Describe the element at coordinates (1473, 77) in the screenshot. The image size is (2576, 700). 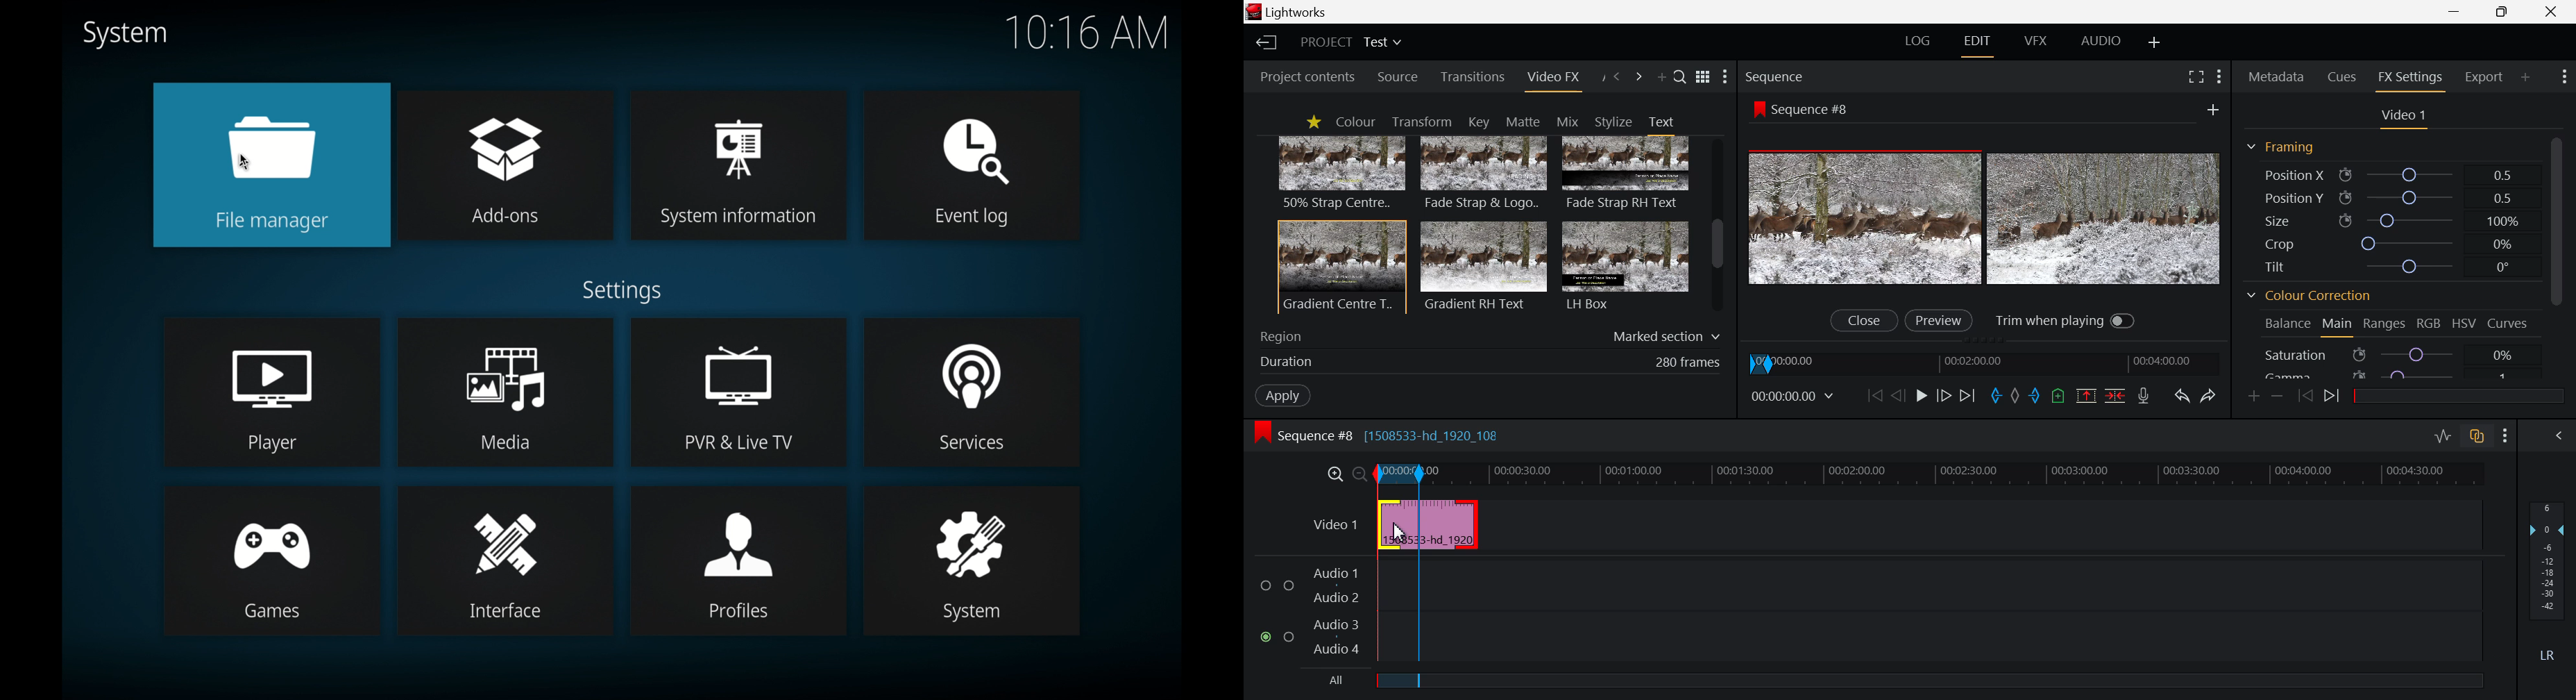
I see `Transitions` at that location.